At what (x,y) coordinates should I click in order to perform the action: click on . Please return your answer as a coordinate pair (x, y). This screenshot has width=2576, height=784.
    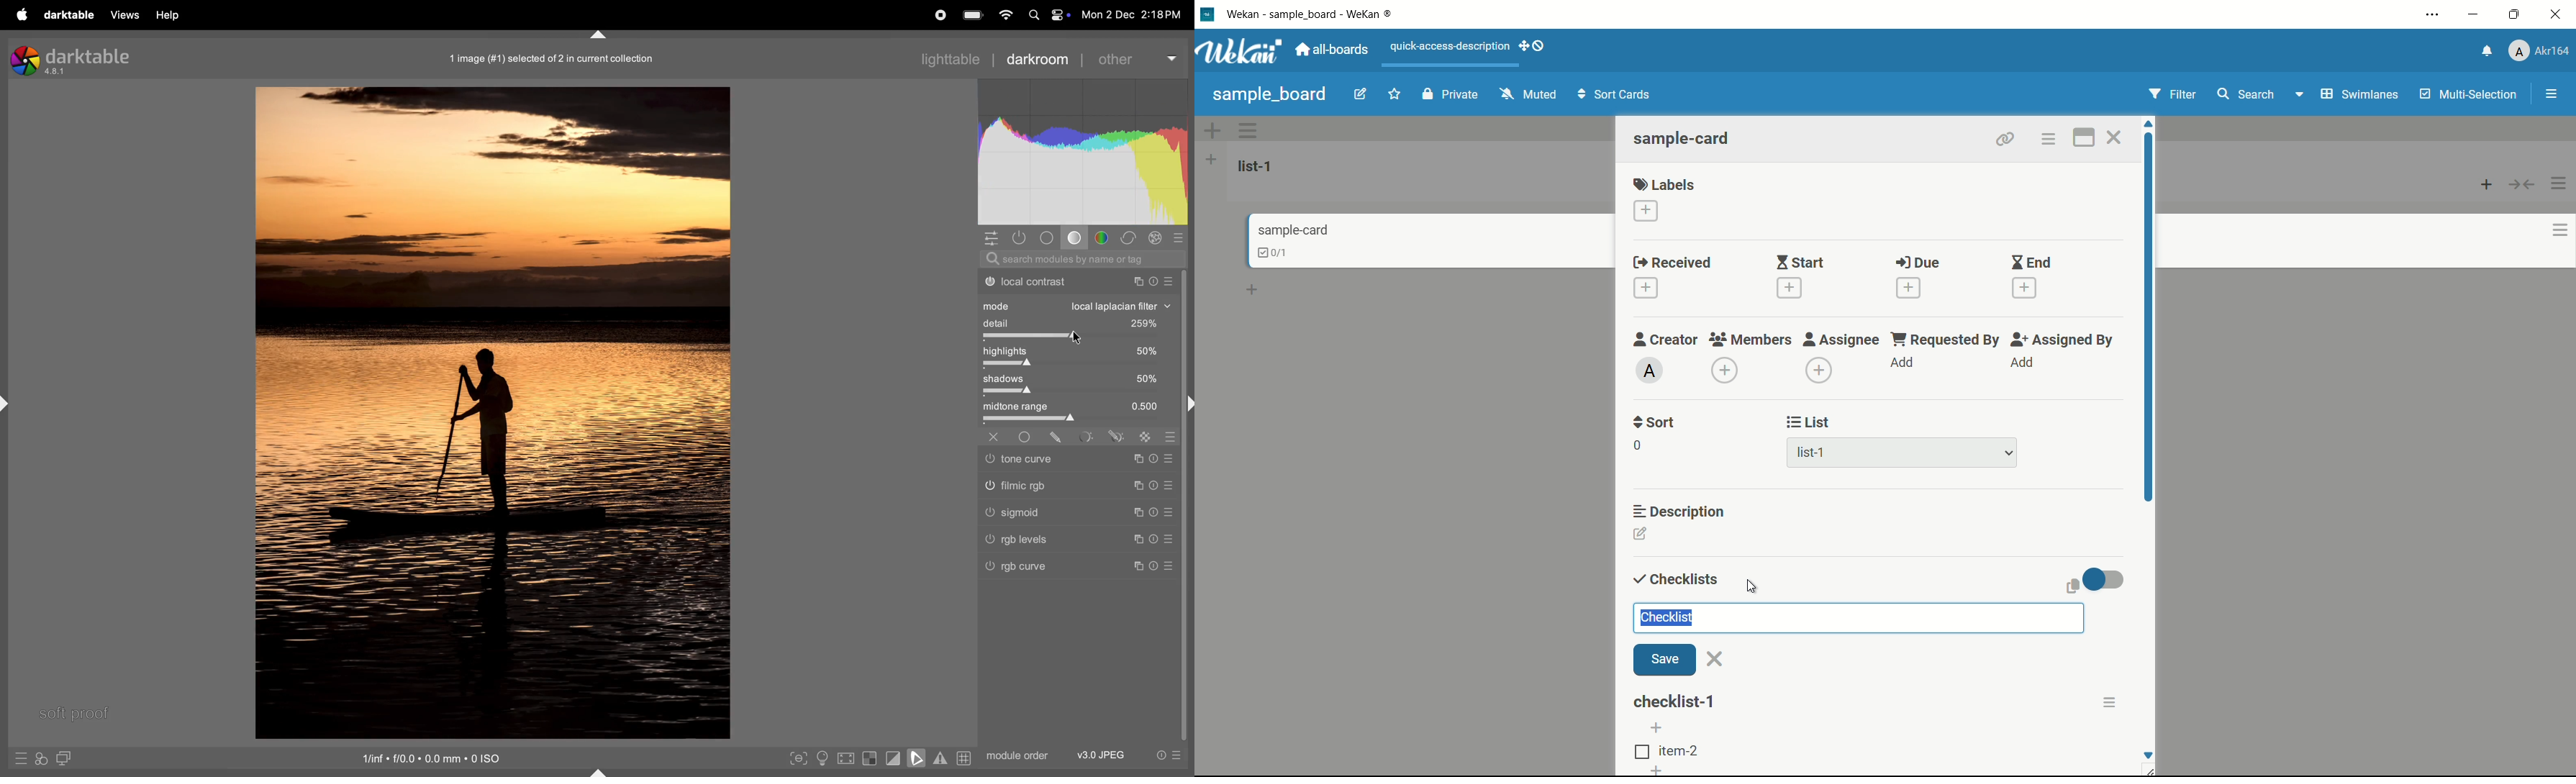
    Looking at the image, I should click on (1039, 540).